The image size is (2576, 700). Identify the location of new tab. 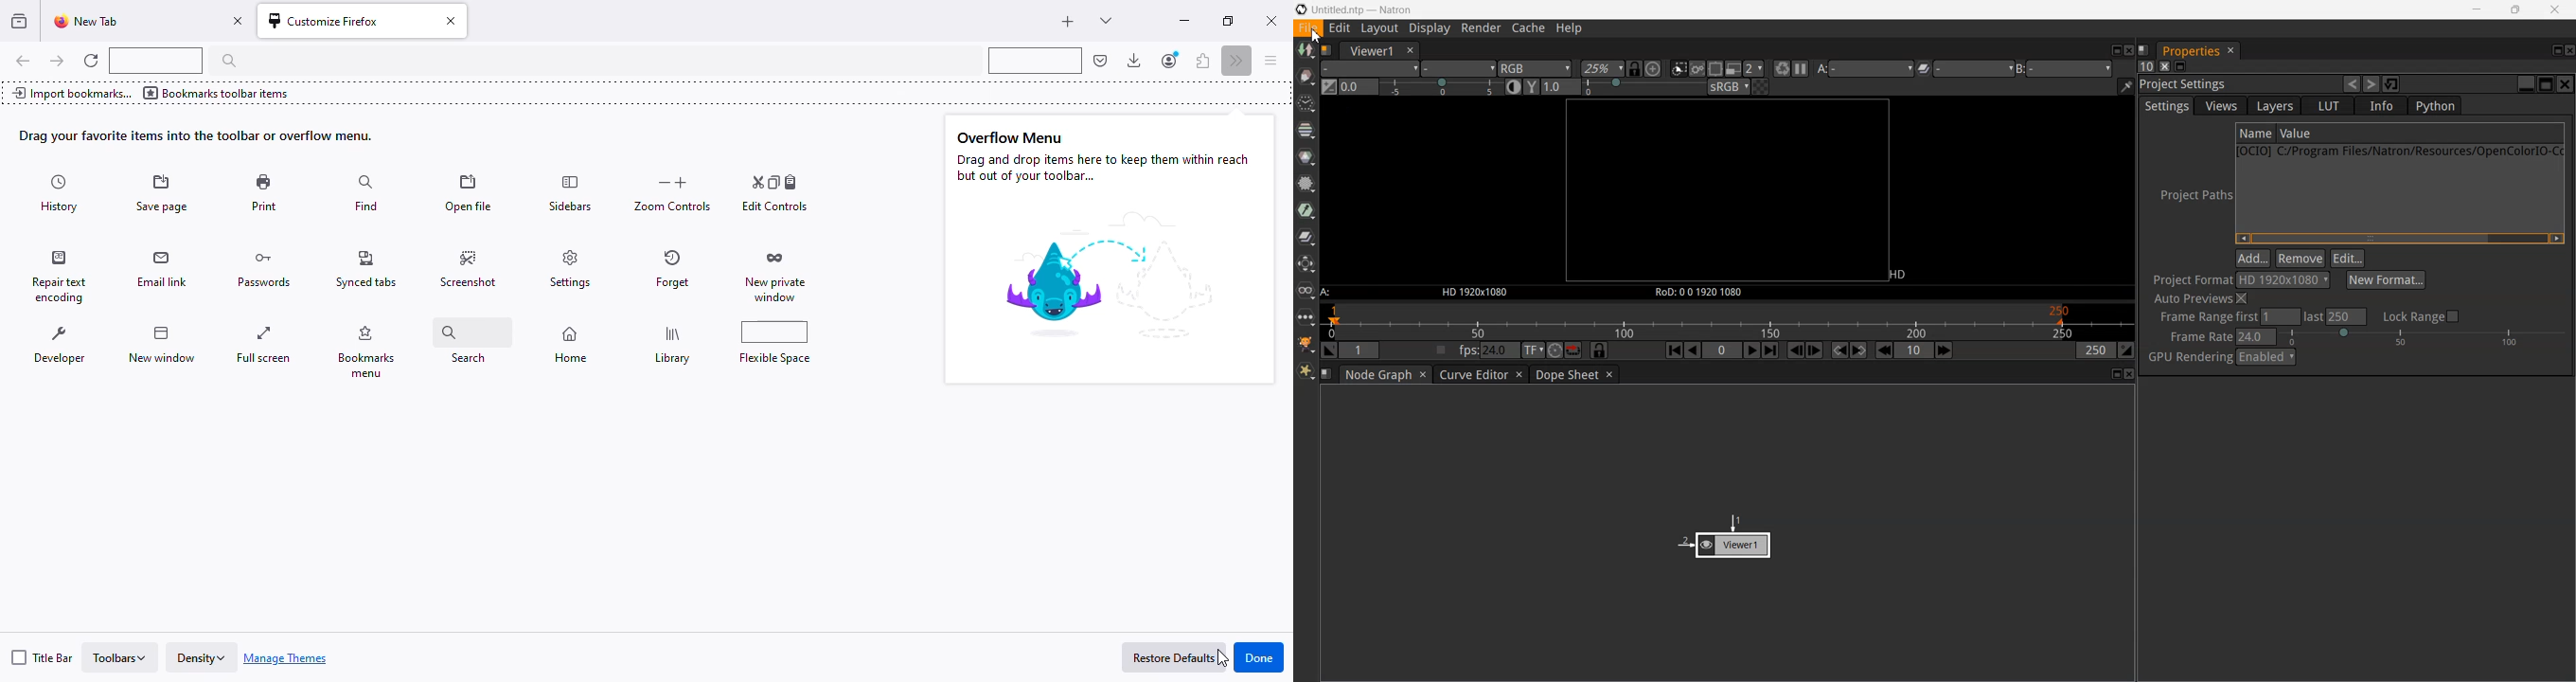
(89, 22).